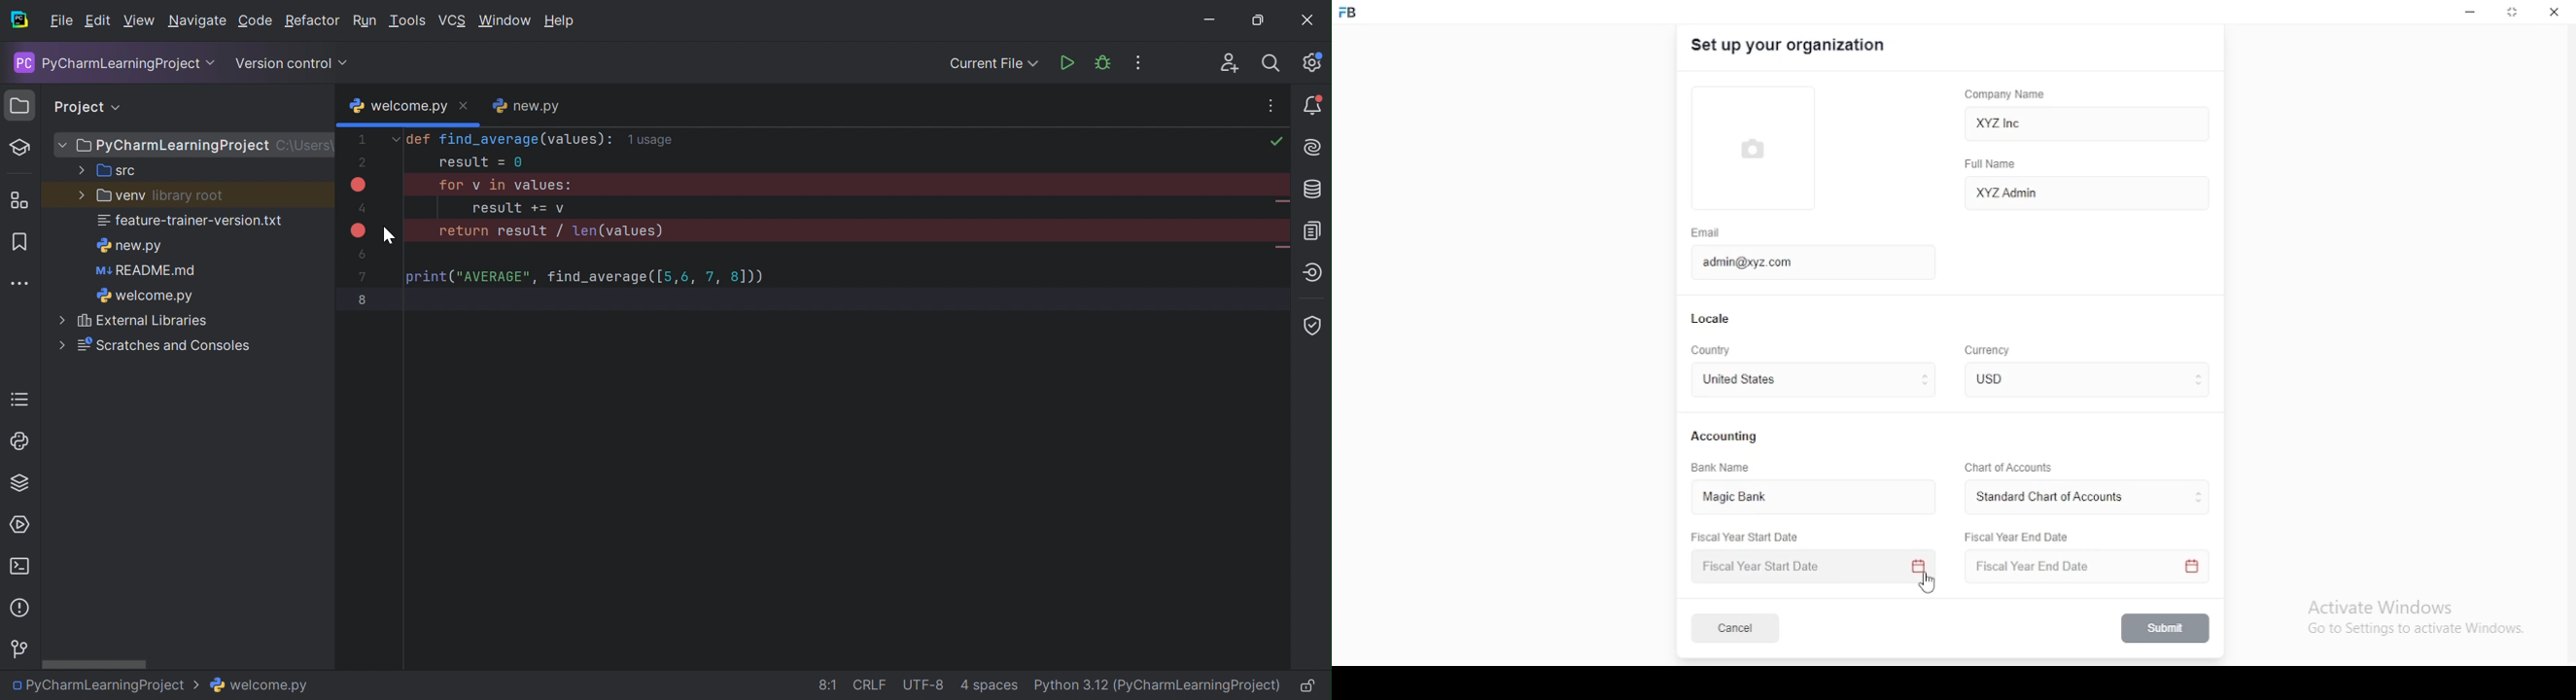 The height and width of the screenshot is (700, 2576). I want to click on Fiscal Year End Date, so click(2081, 567).